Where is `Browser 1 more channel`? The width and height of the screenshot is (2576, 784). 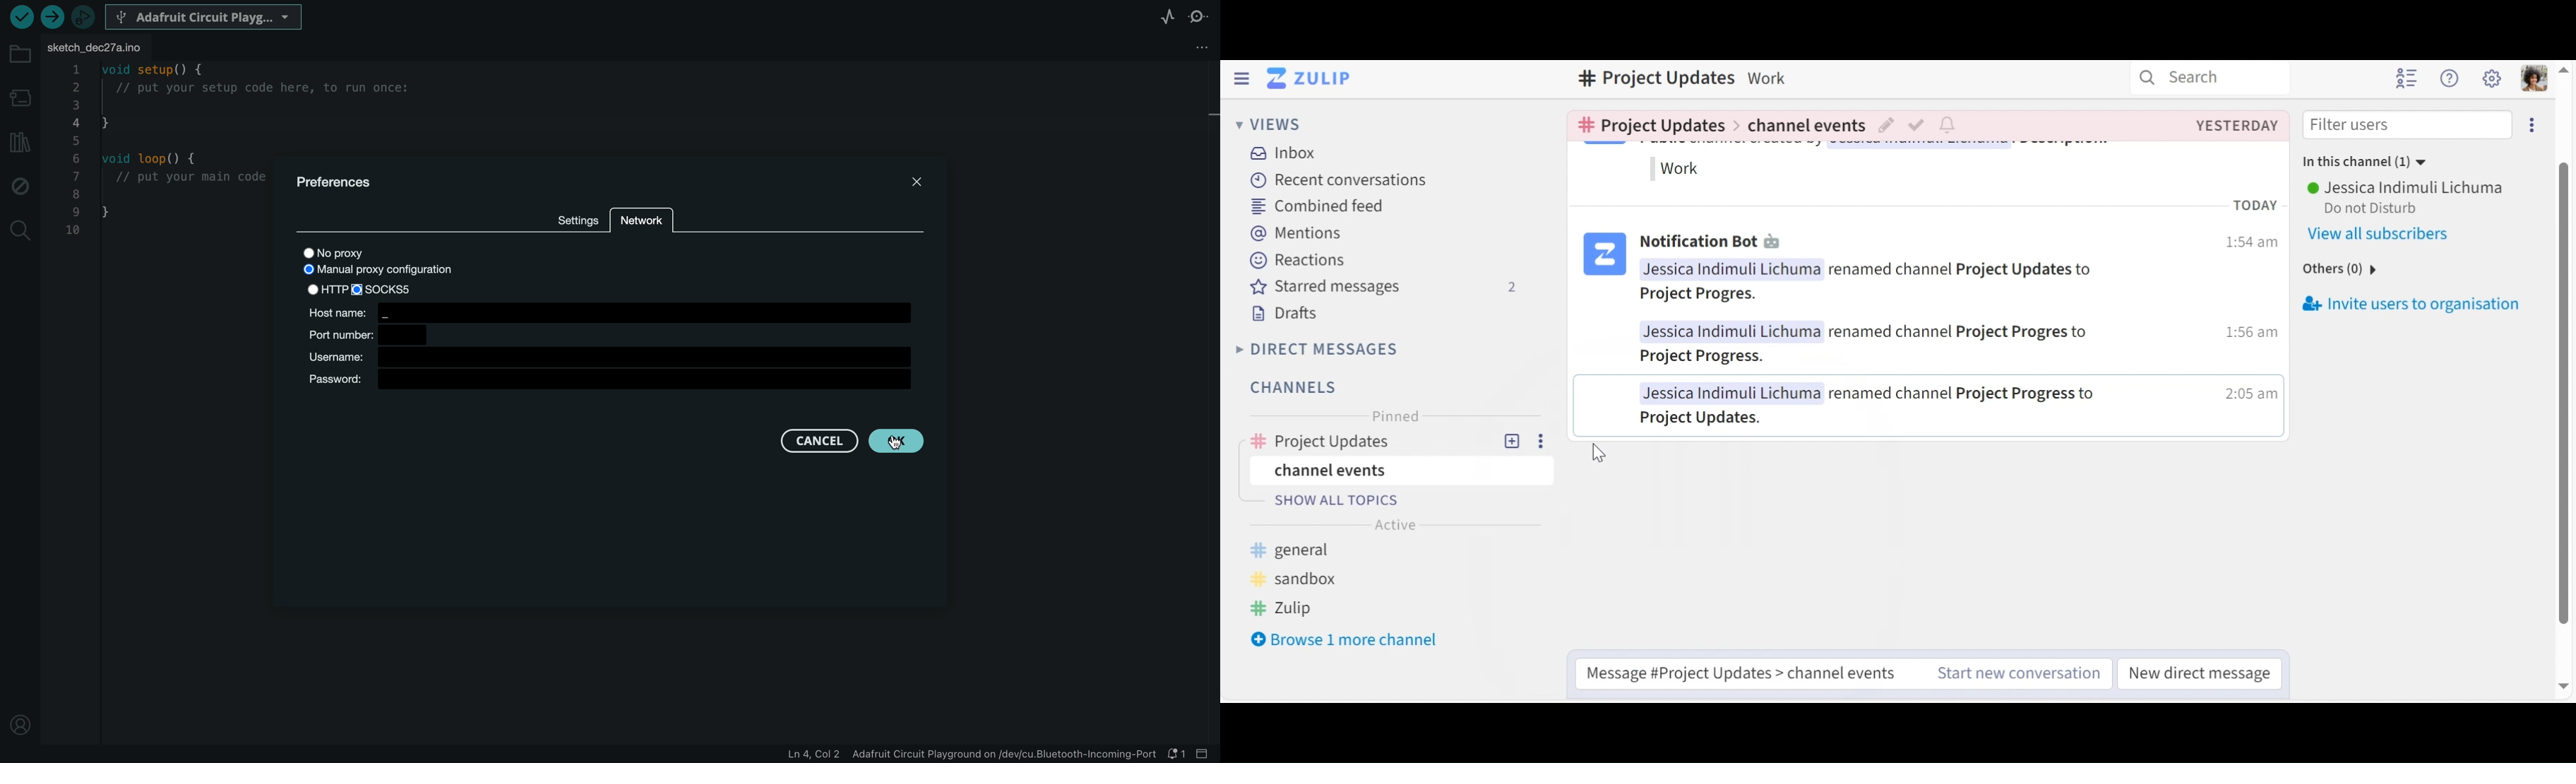 Browser 1 more channel is located at coordinates (1344, 639).